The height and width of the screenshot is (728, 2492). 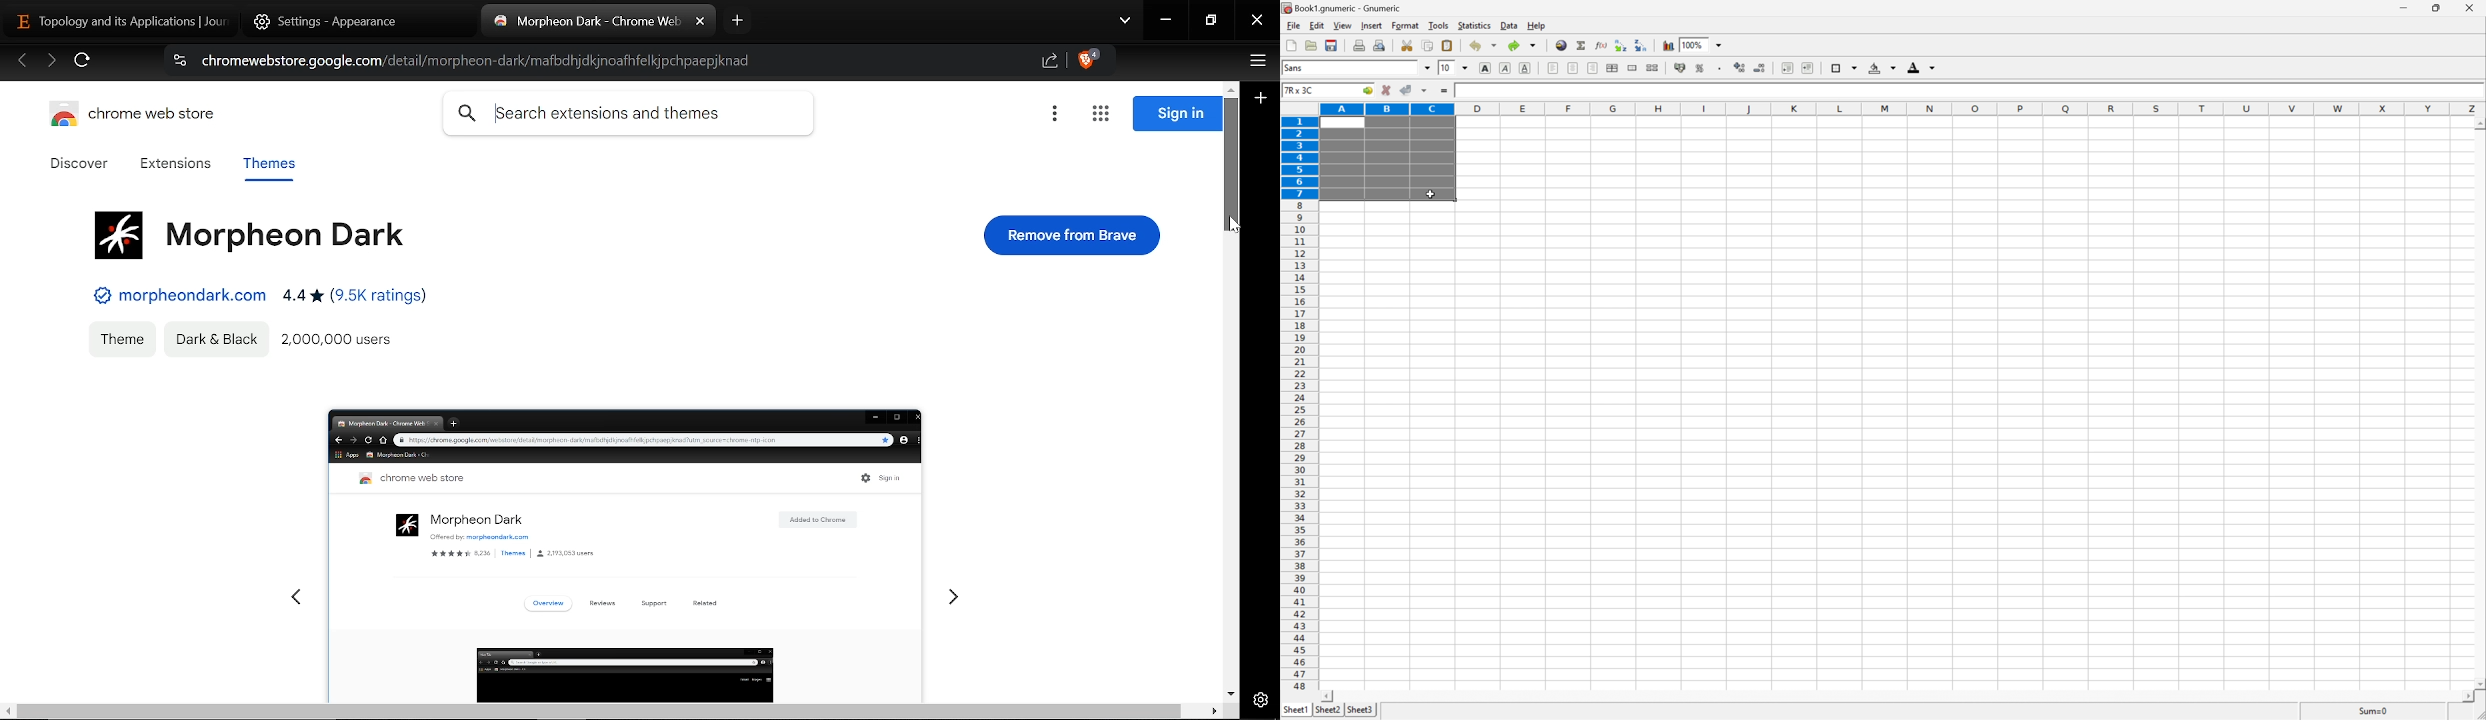 I want to click on open file, so click(x=1313, y=44).